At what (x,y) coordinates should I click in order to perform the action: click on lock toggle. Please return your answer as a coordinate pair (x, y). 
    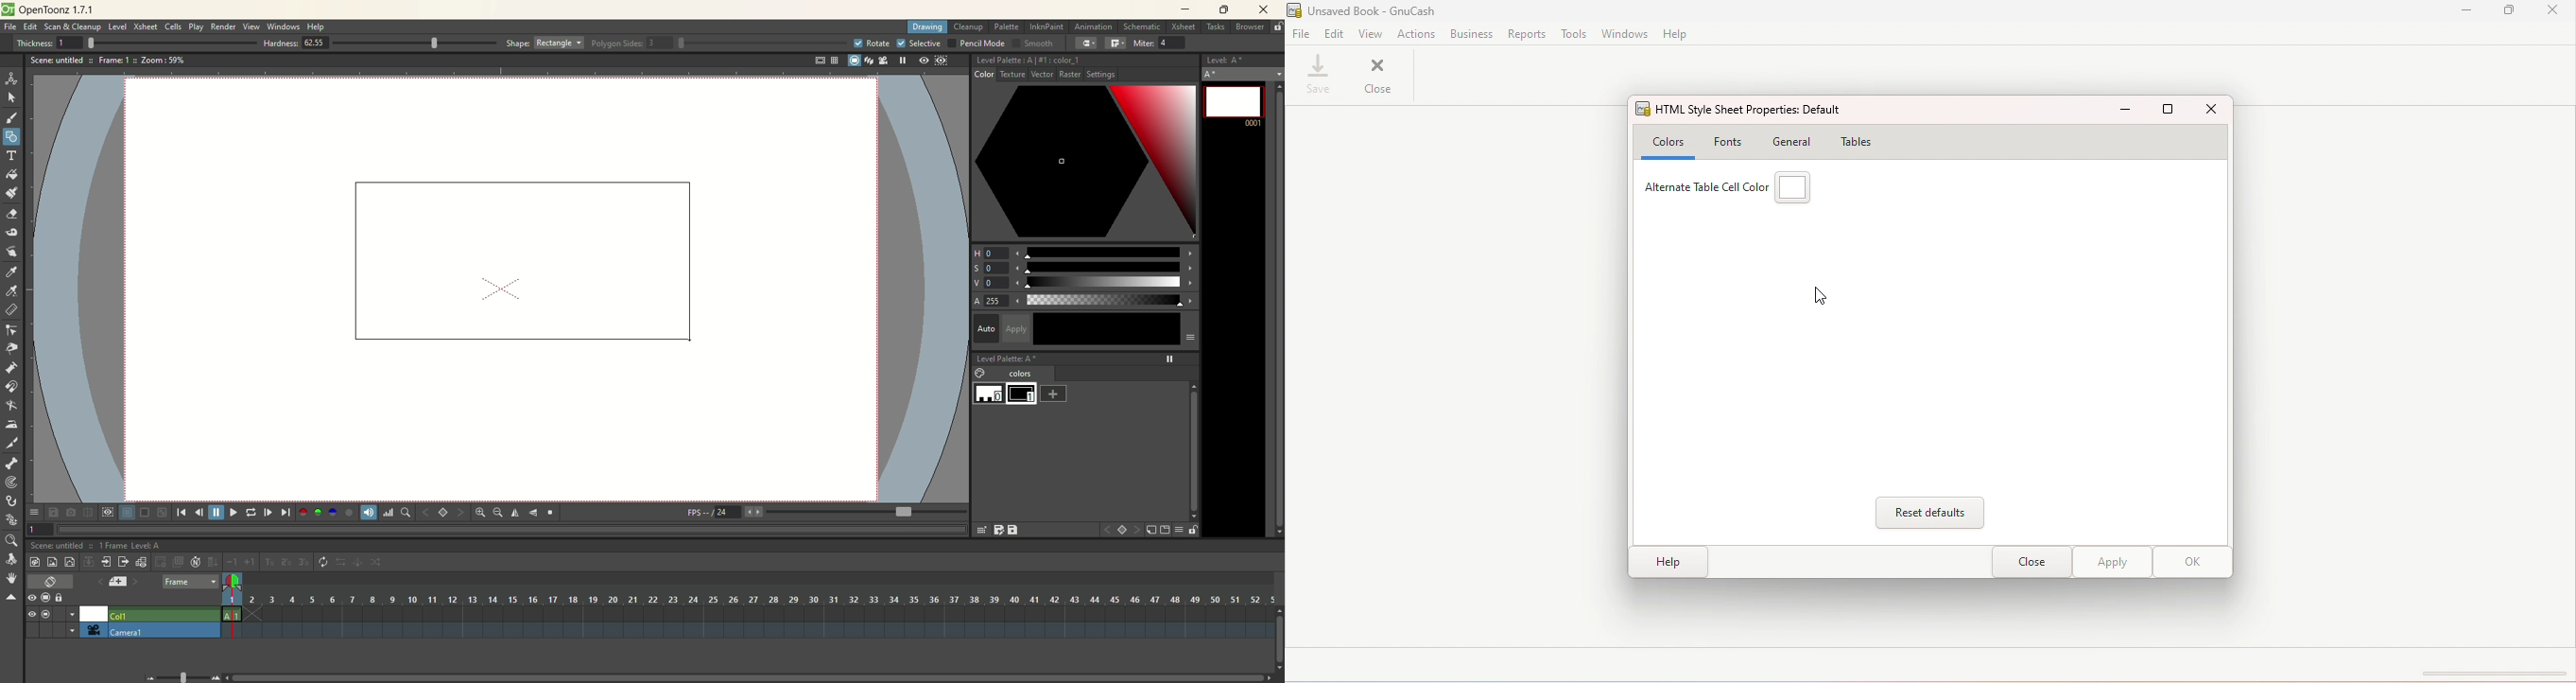
    Looking at the image, I should click on (65, 597).